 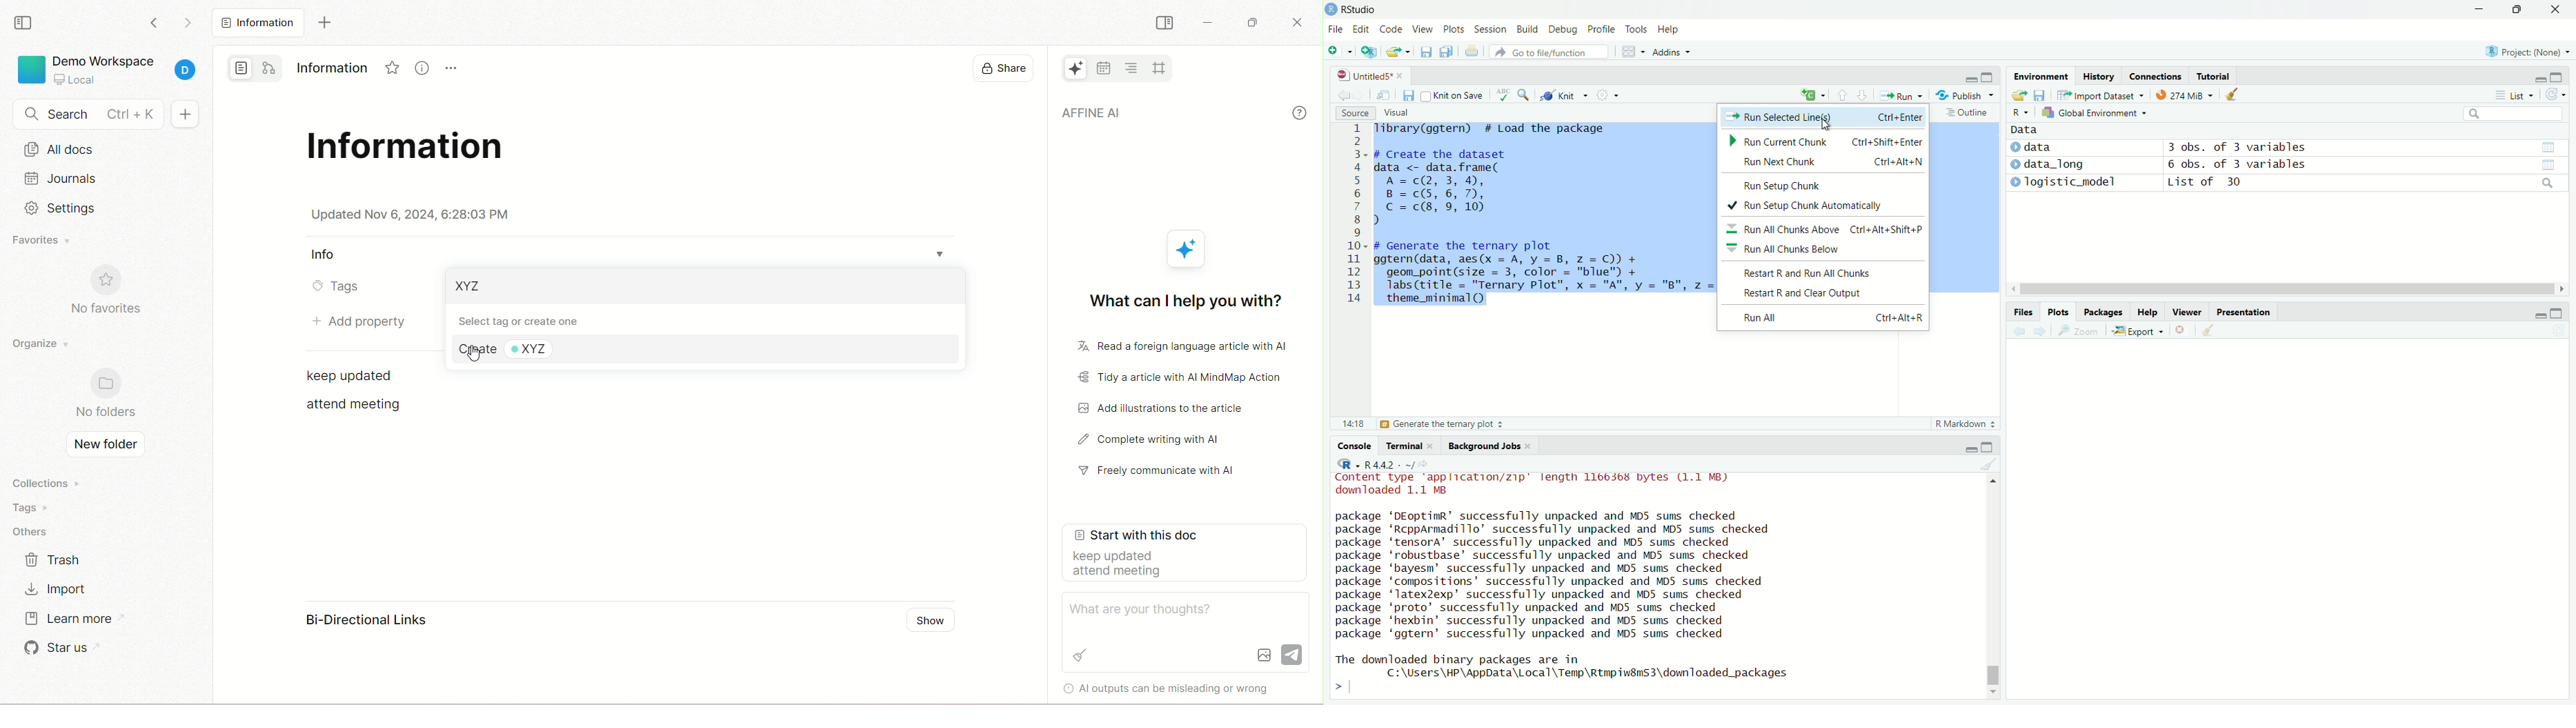 I want to click on display, so click(x=998, y=70).